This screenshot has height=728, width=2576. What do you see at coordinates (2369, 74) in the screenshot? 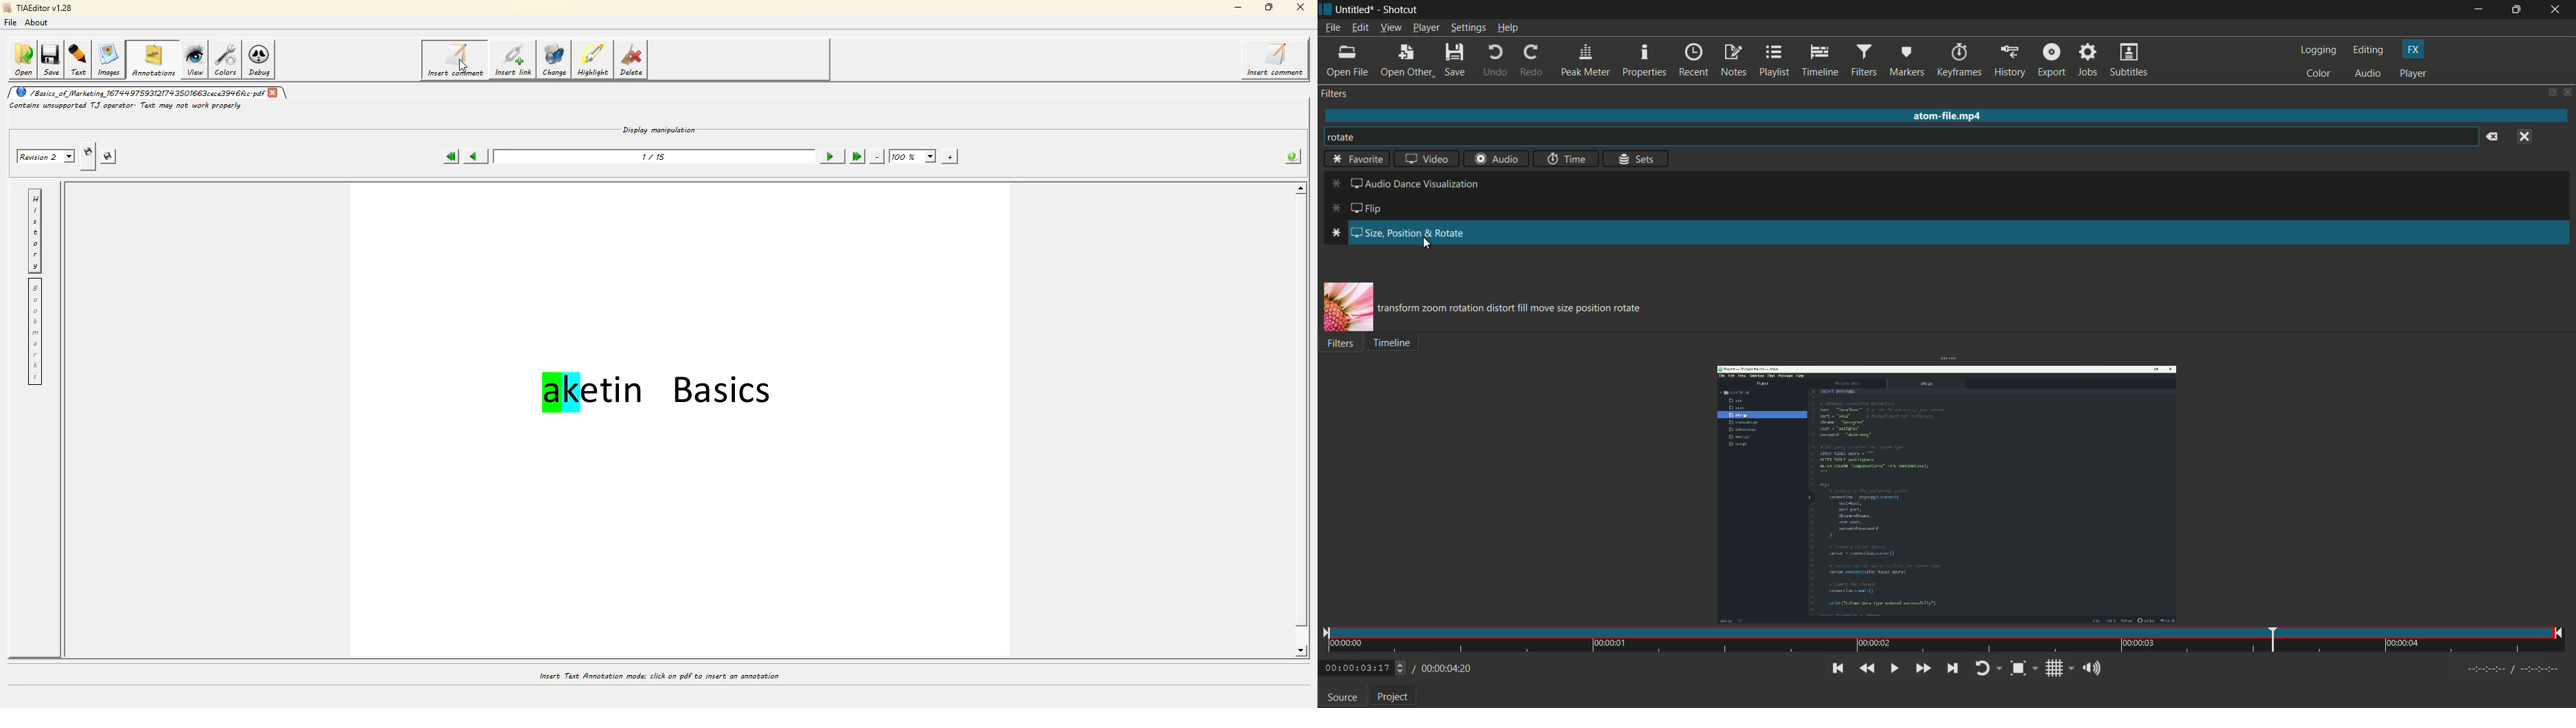
I see `audio` at bounding box center [2369, 74].